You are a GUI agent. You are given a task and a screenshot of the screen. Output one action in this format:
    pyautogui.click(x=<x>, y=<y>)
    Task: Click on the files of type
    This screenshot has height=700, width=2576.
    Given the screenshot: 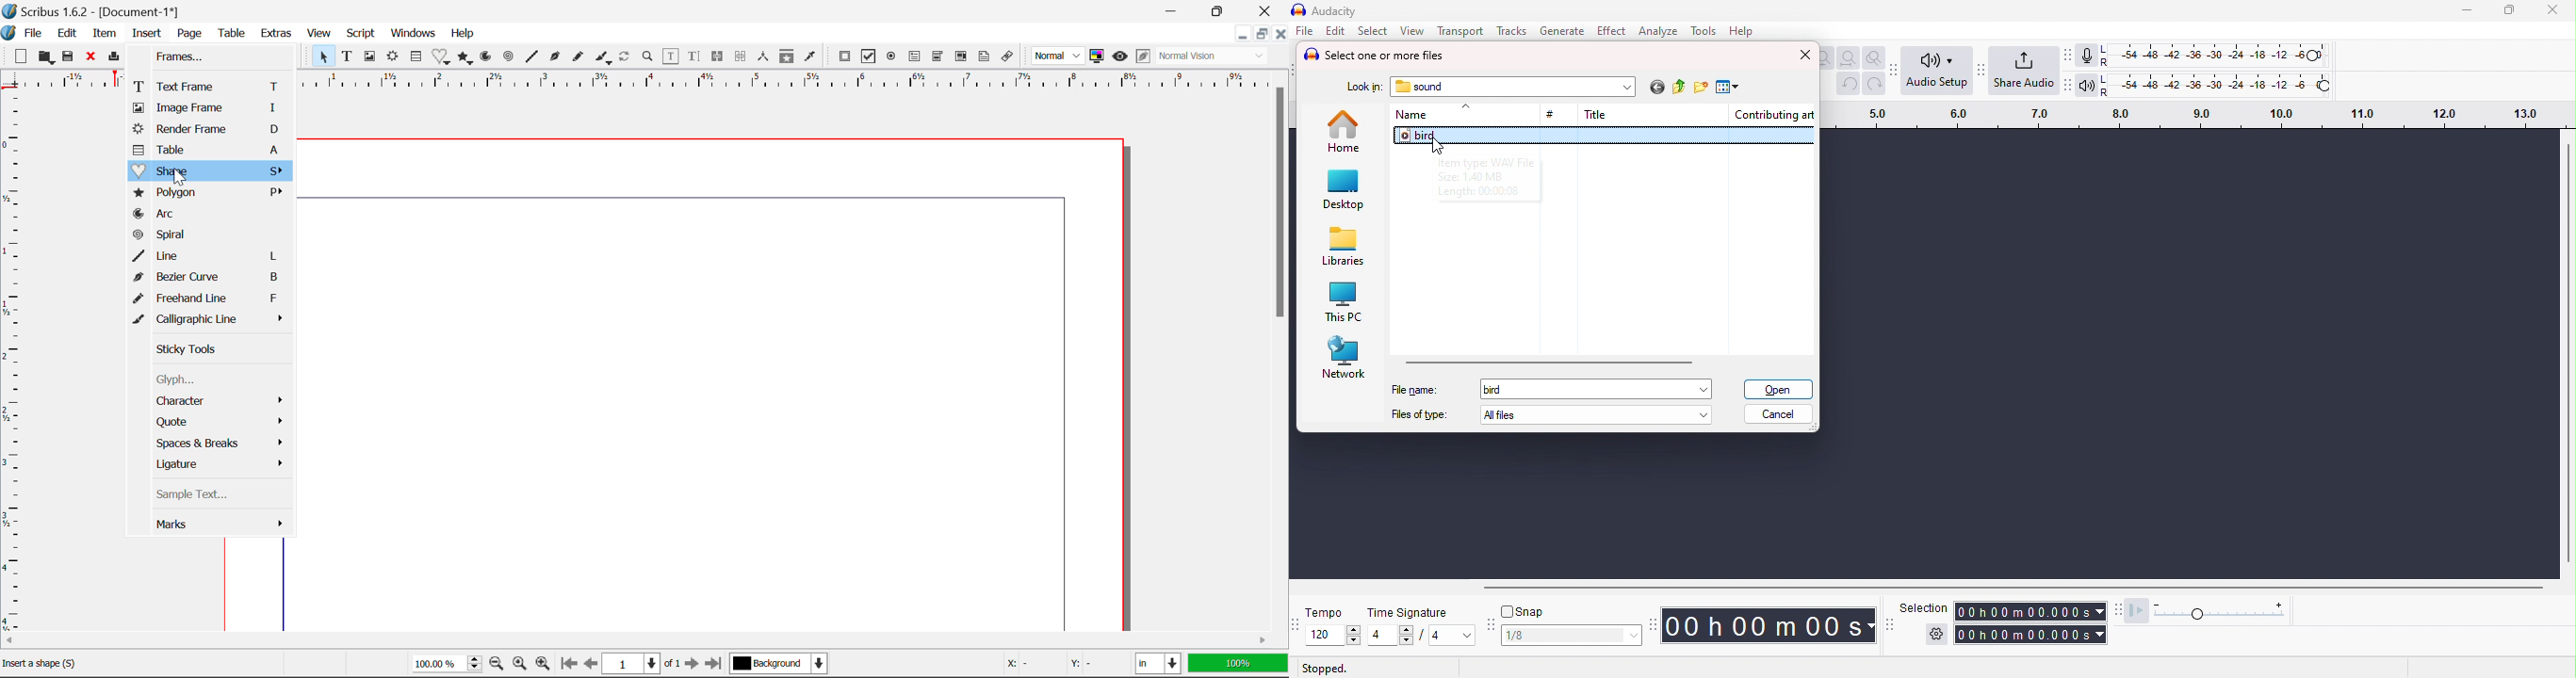 What is the action you would take?
    pyautogui.click(x=1419, y=414)
    